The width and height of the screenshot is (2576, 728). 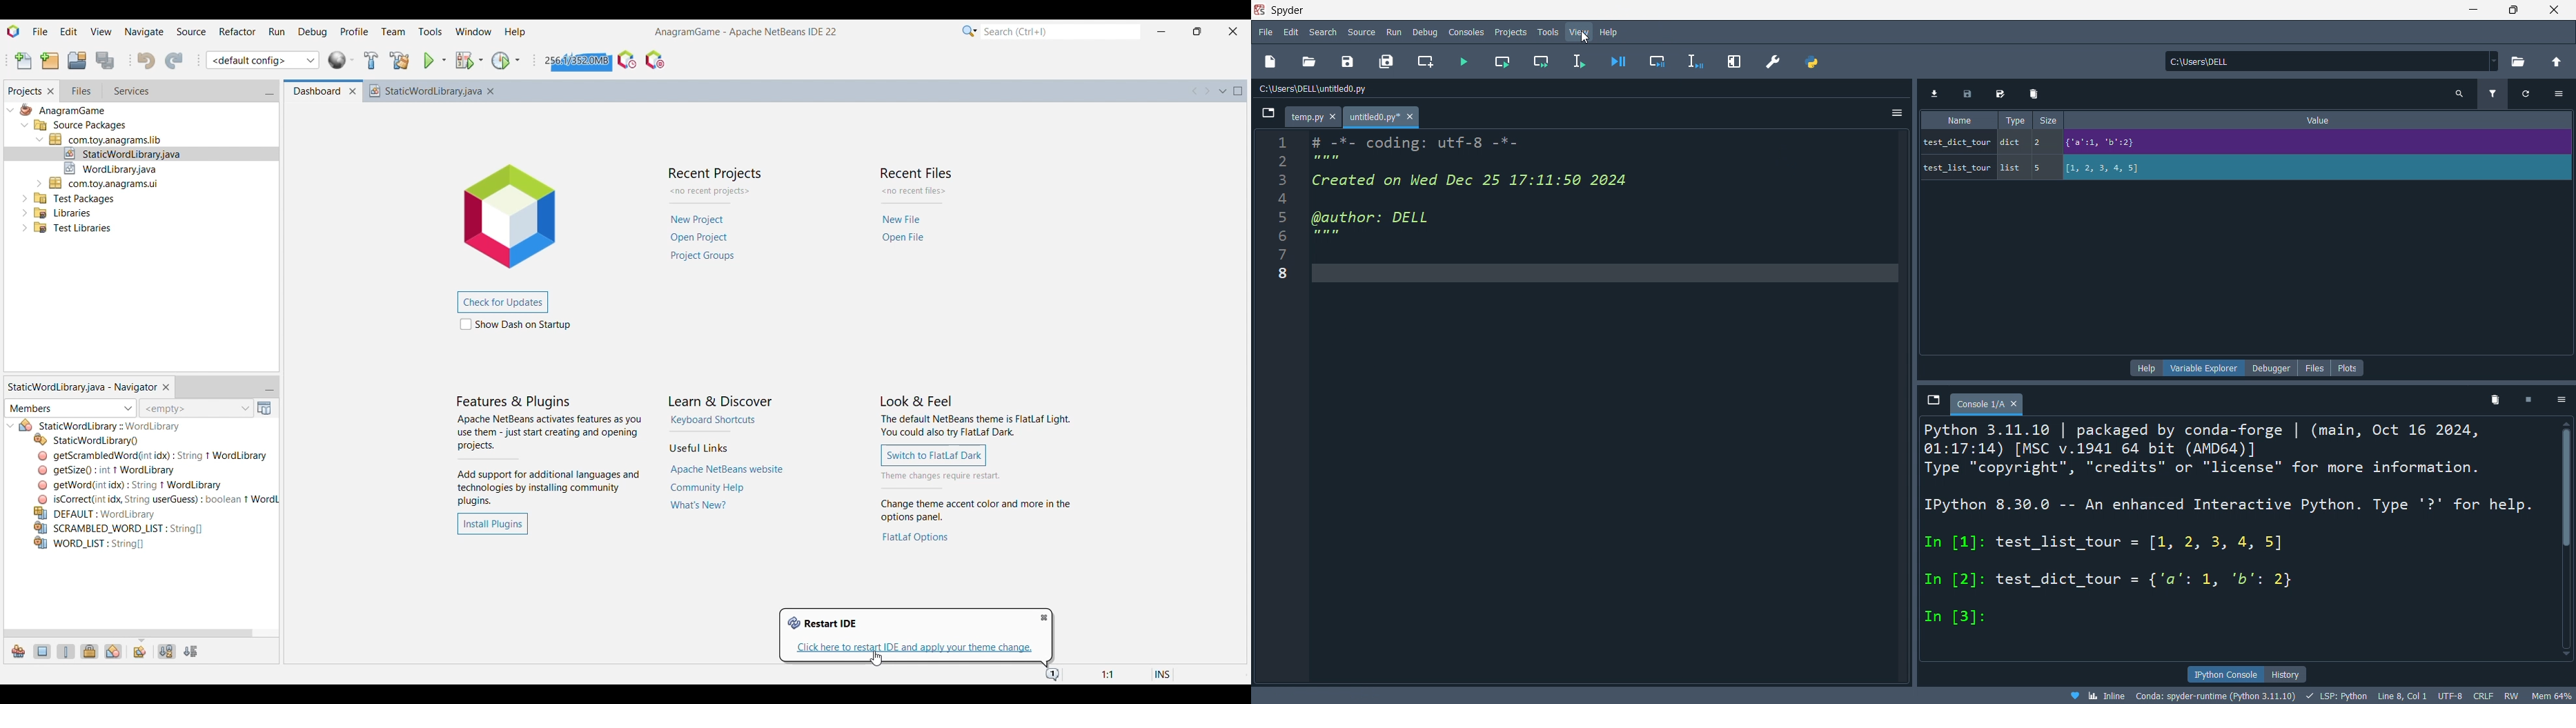 I want to click on source, so click(x=1361, y=31).